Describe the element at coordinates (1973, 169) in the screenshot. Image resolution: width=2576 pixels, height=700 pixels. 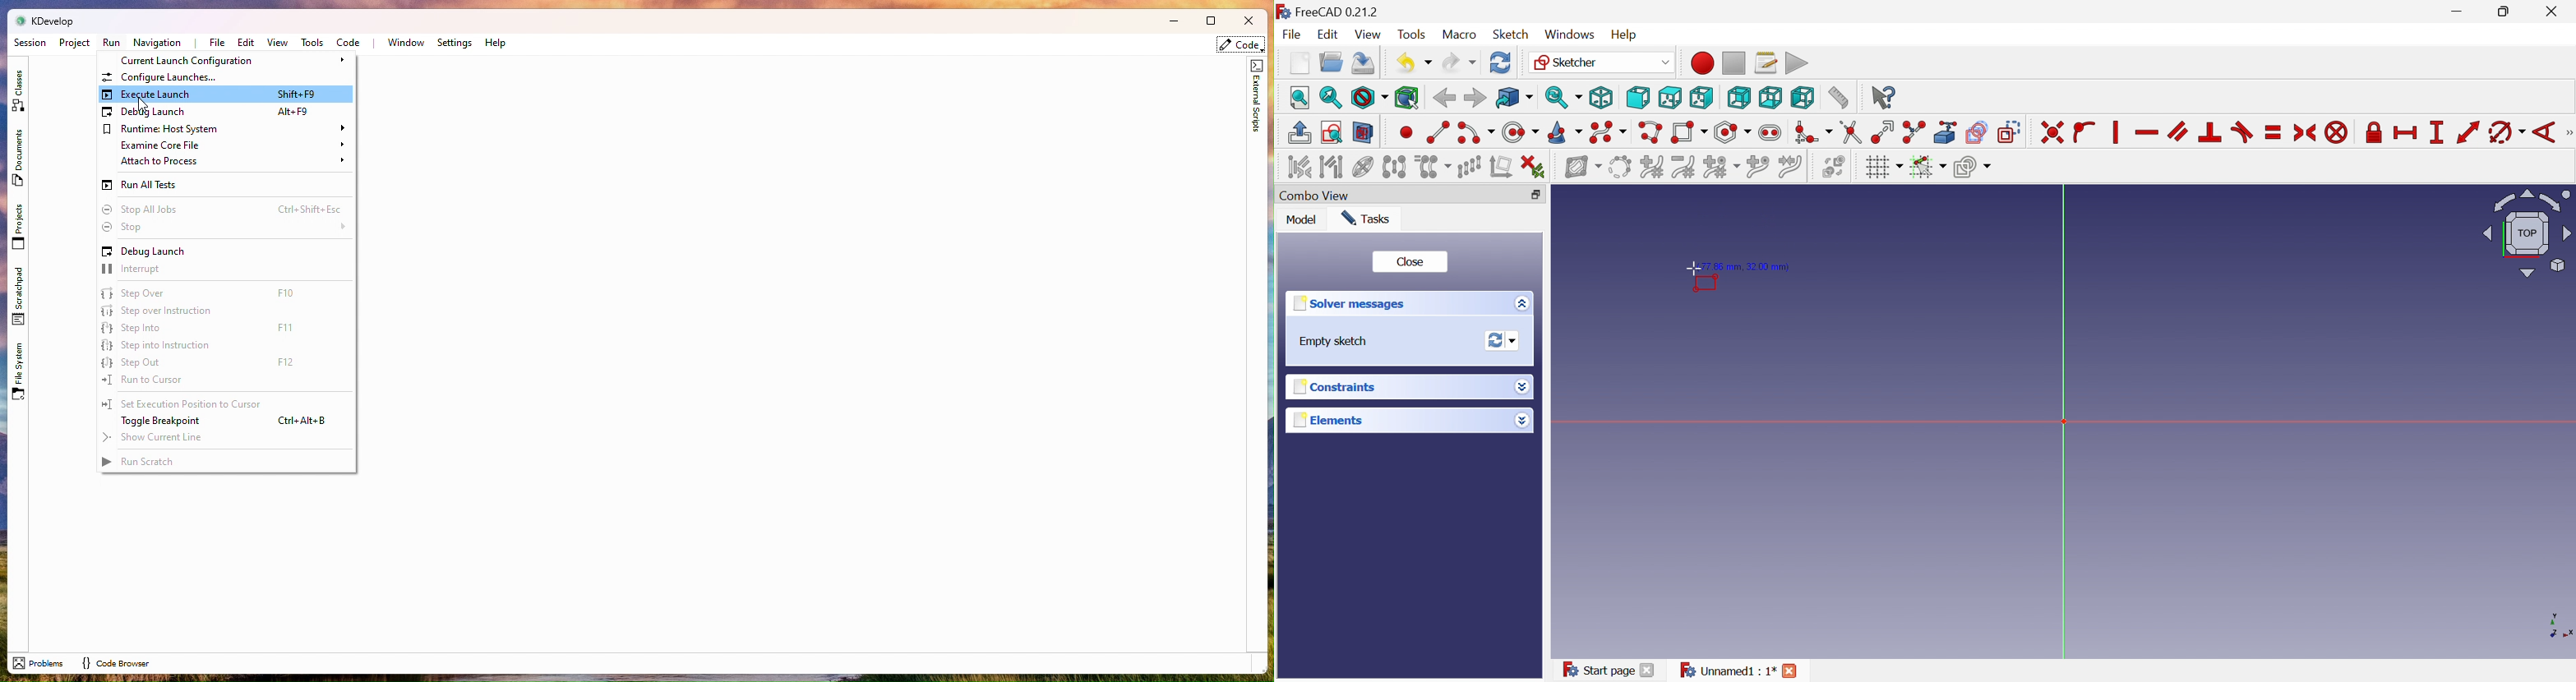
I see `Configure rendering` at that location.